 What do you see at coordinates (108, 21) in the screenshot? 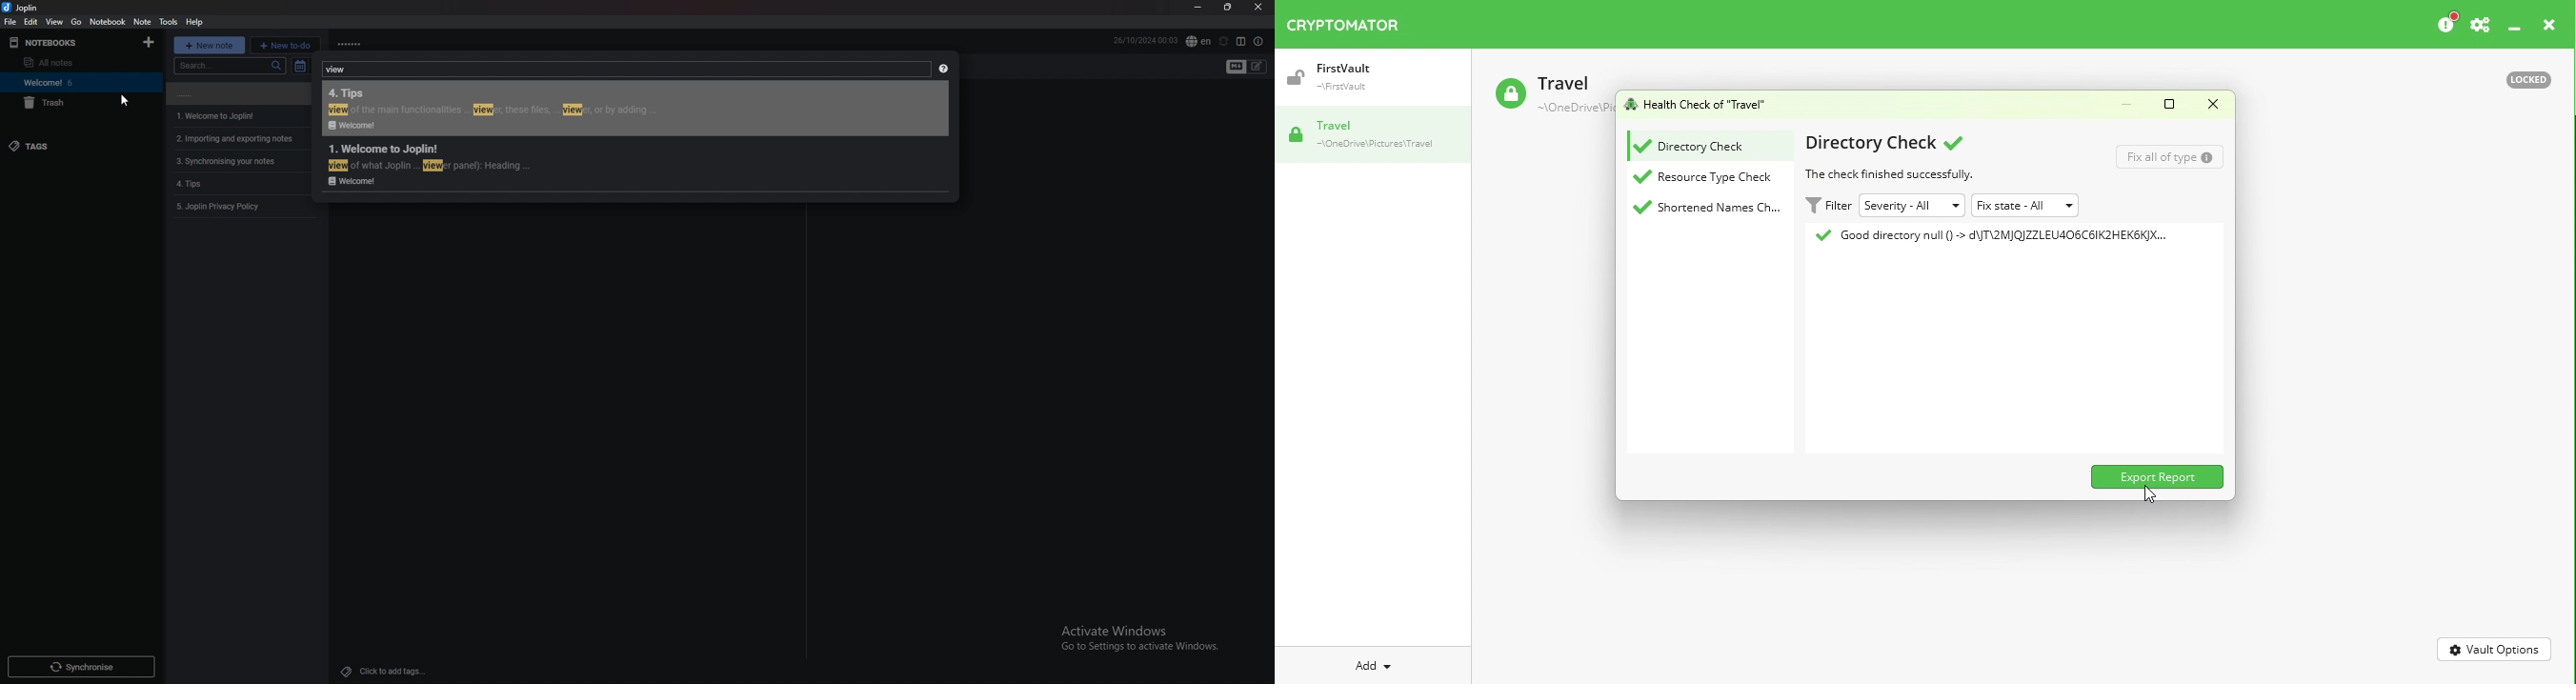
I see `notebook` at bounding box center [108, 21].